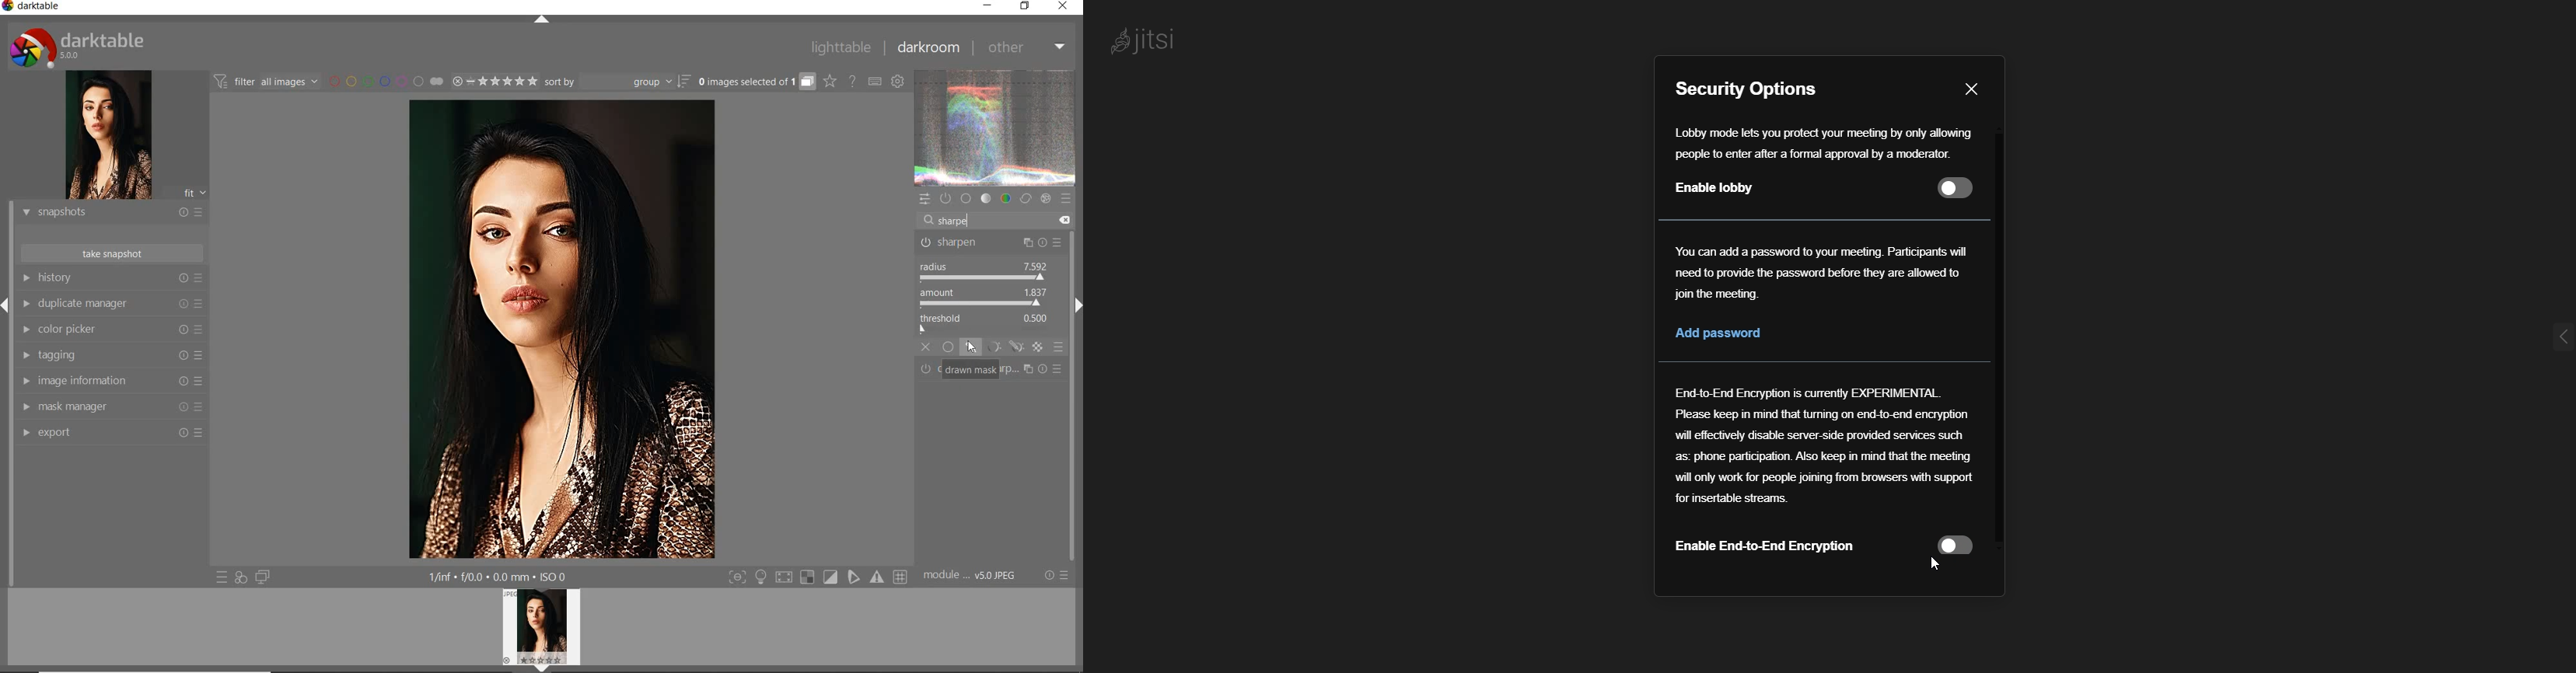 The width and height of the screenshot is (2576, 700). Describe the element at coordinates (986, 200) in the screenshot. I see `tone` at that location.